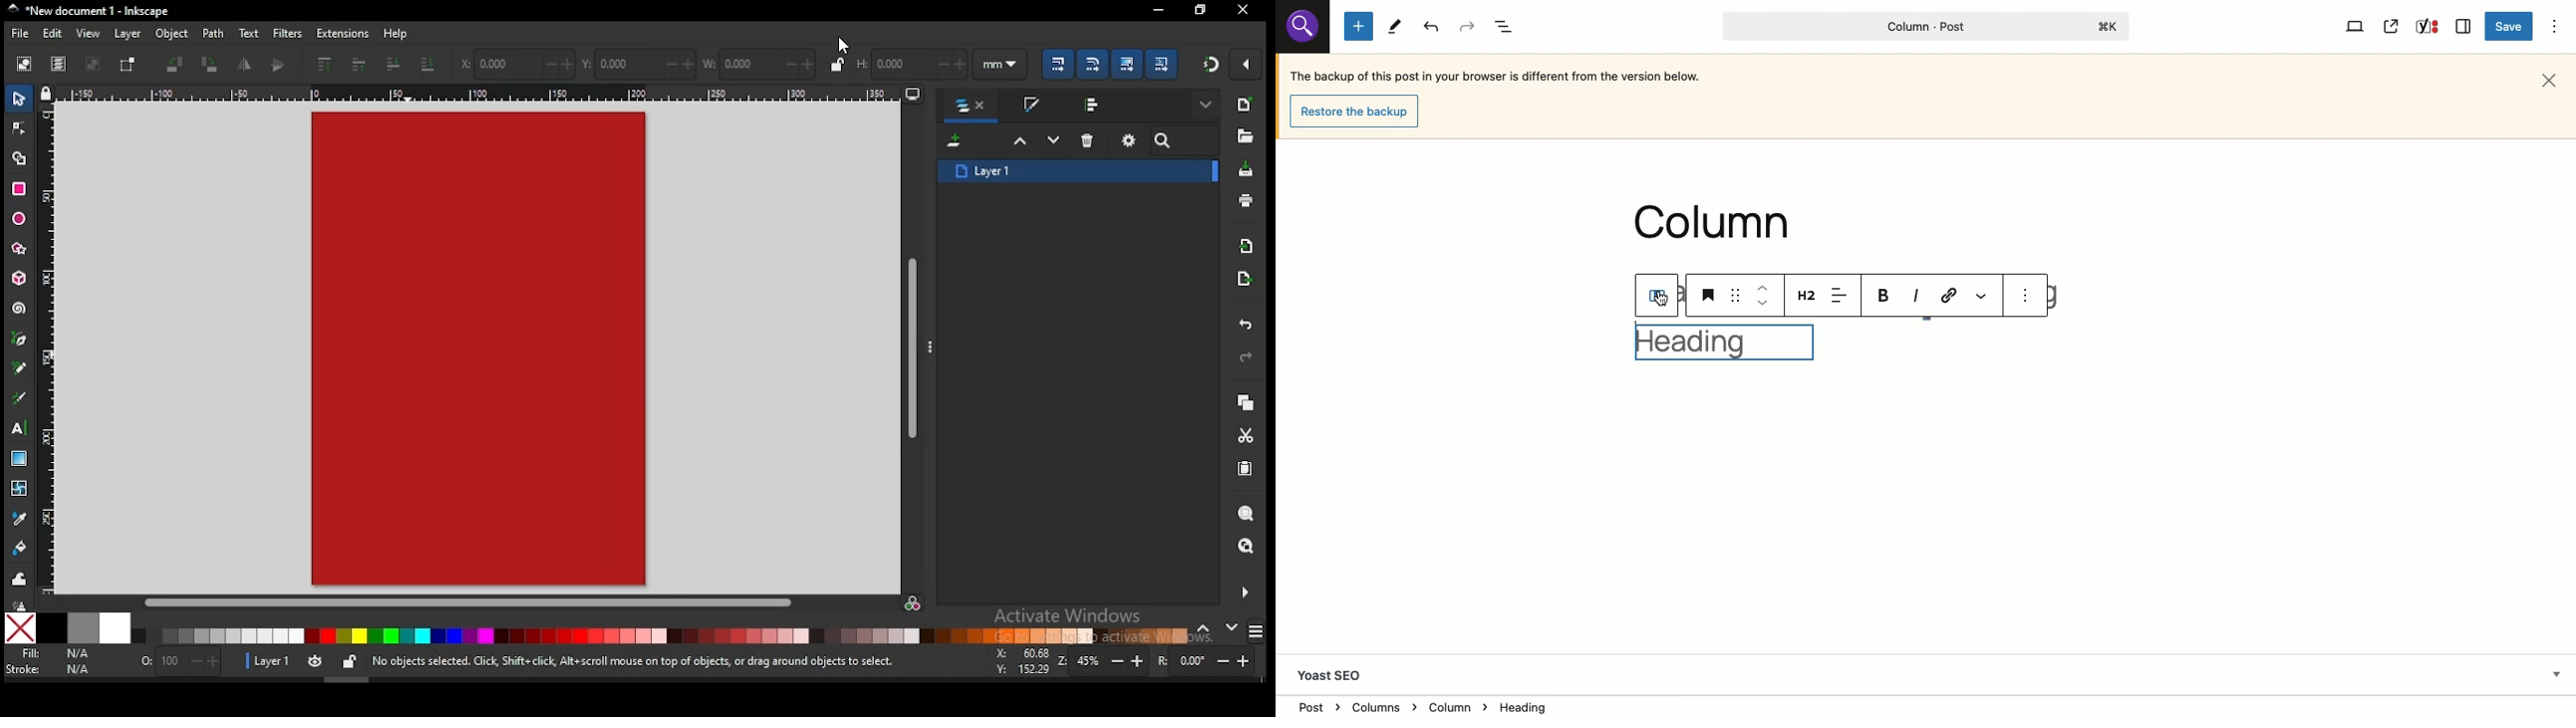 The image size is (2576, 728). I want to click on lower, so click(394, 65).